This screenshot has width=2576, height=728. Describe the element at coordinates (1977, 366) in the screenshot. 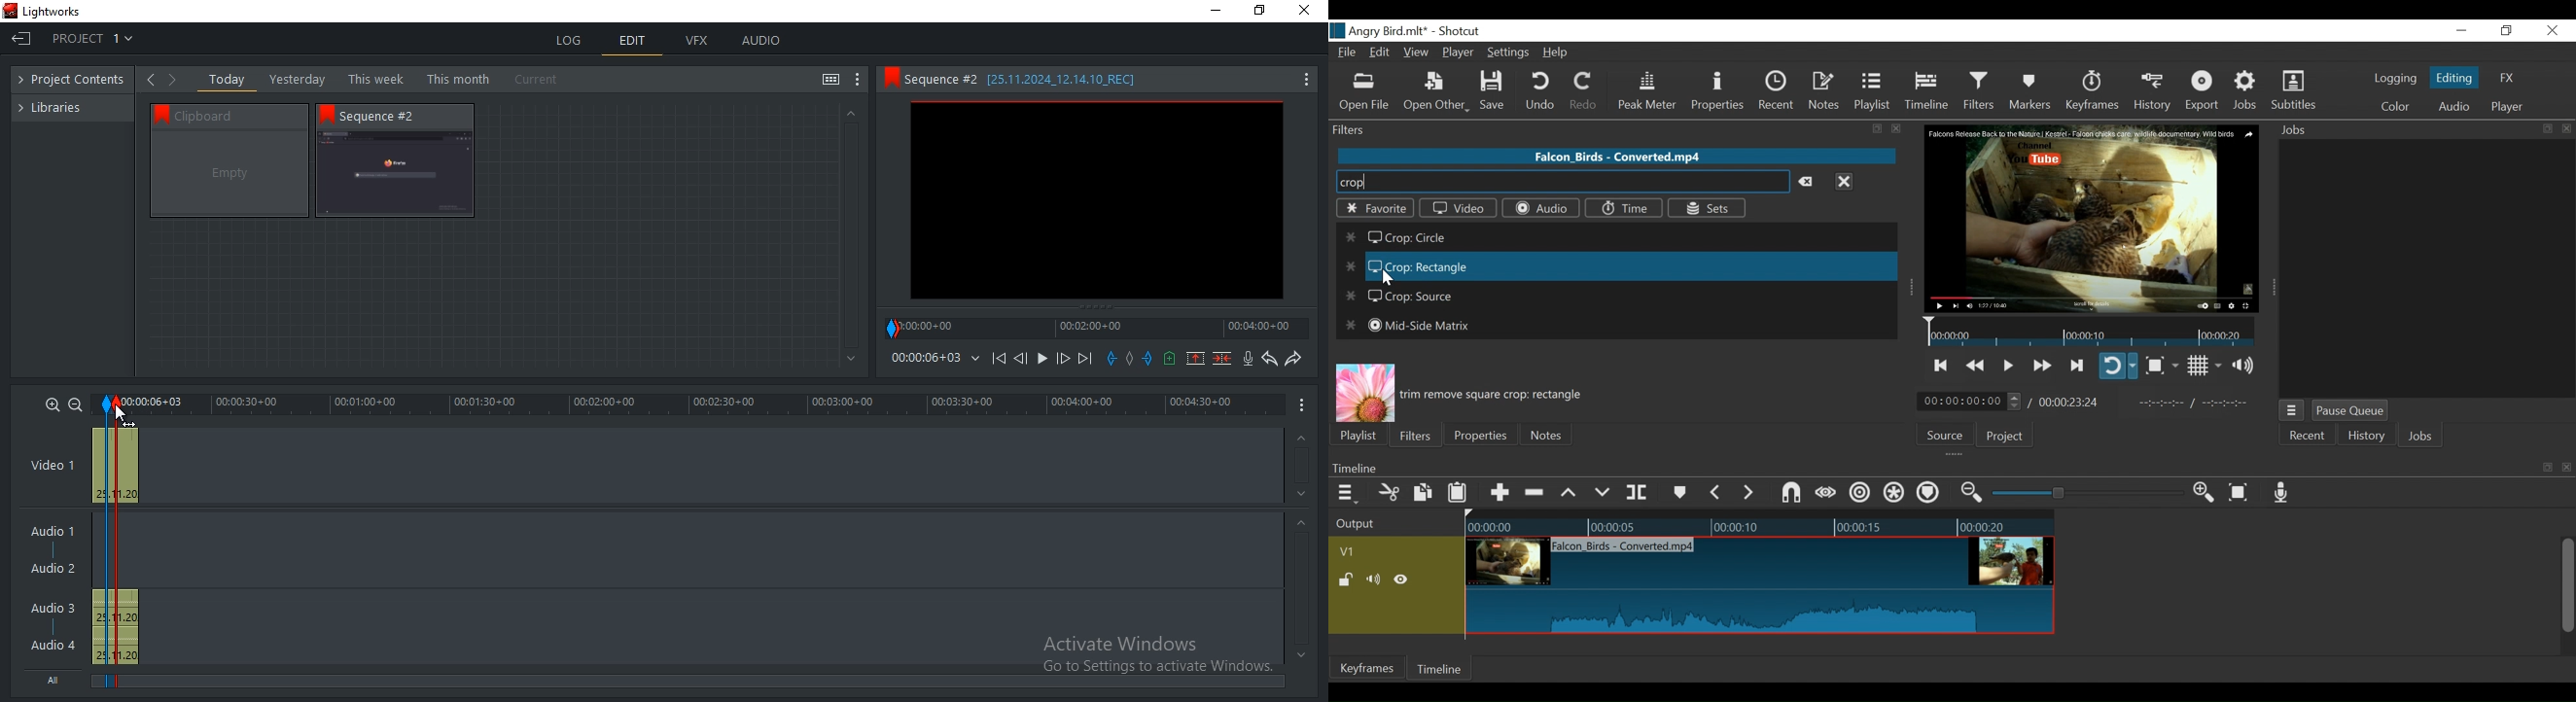

I see `Play backward quickly` at that location.